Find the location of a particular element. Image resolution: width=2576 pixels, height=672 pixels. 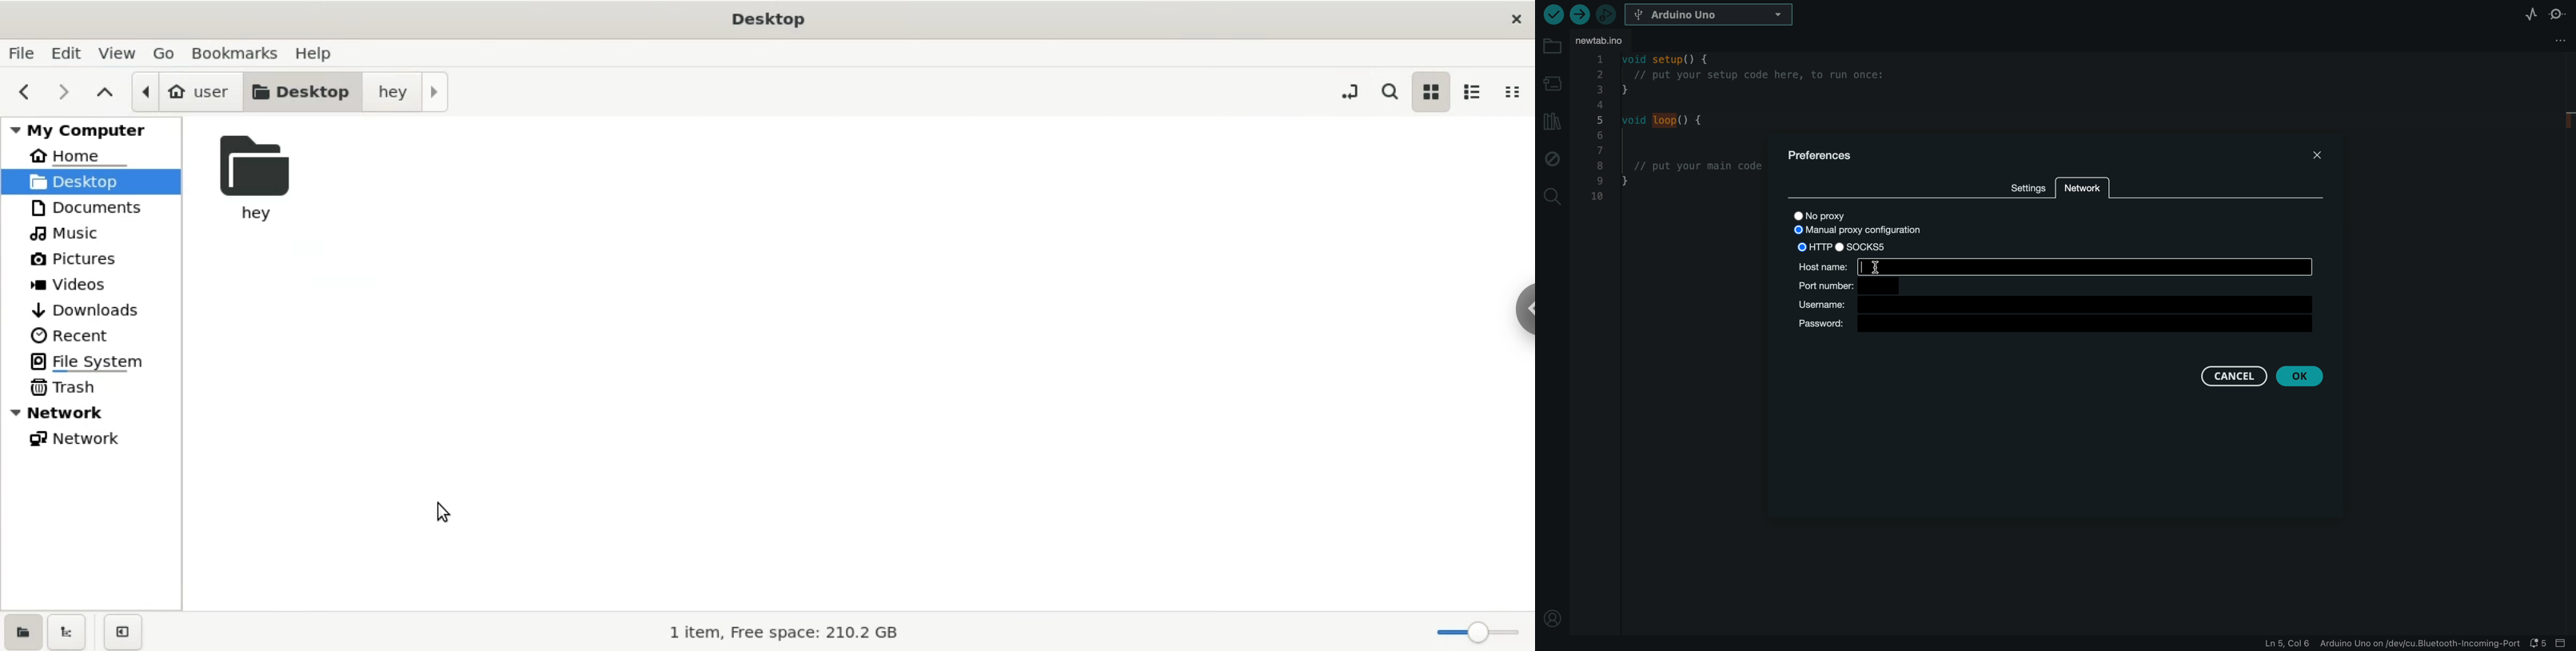

board selecter is located at coordinates (1710, 15).